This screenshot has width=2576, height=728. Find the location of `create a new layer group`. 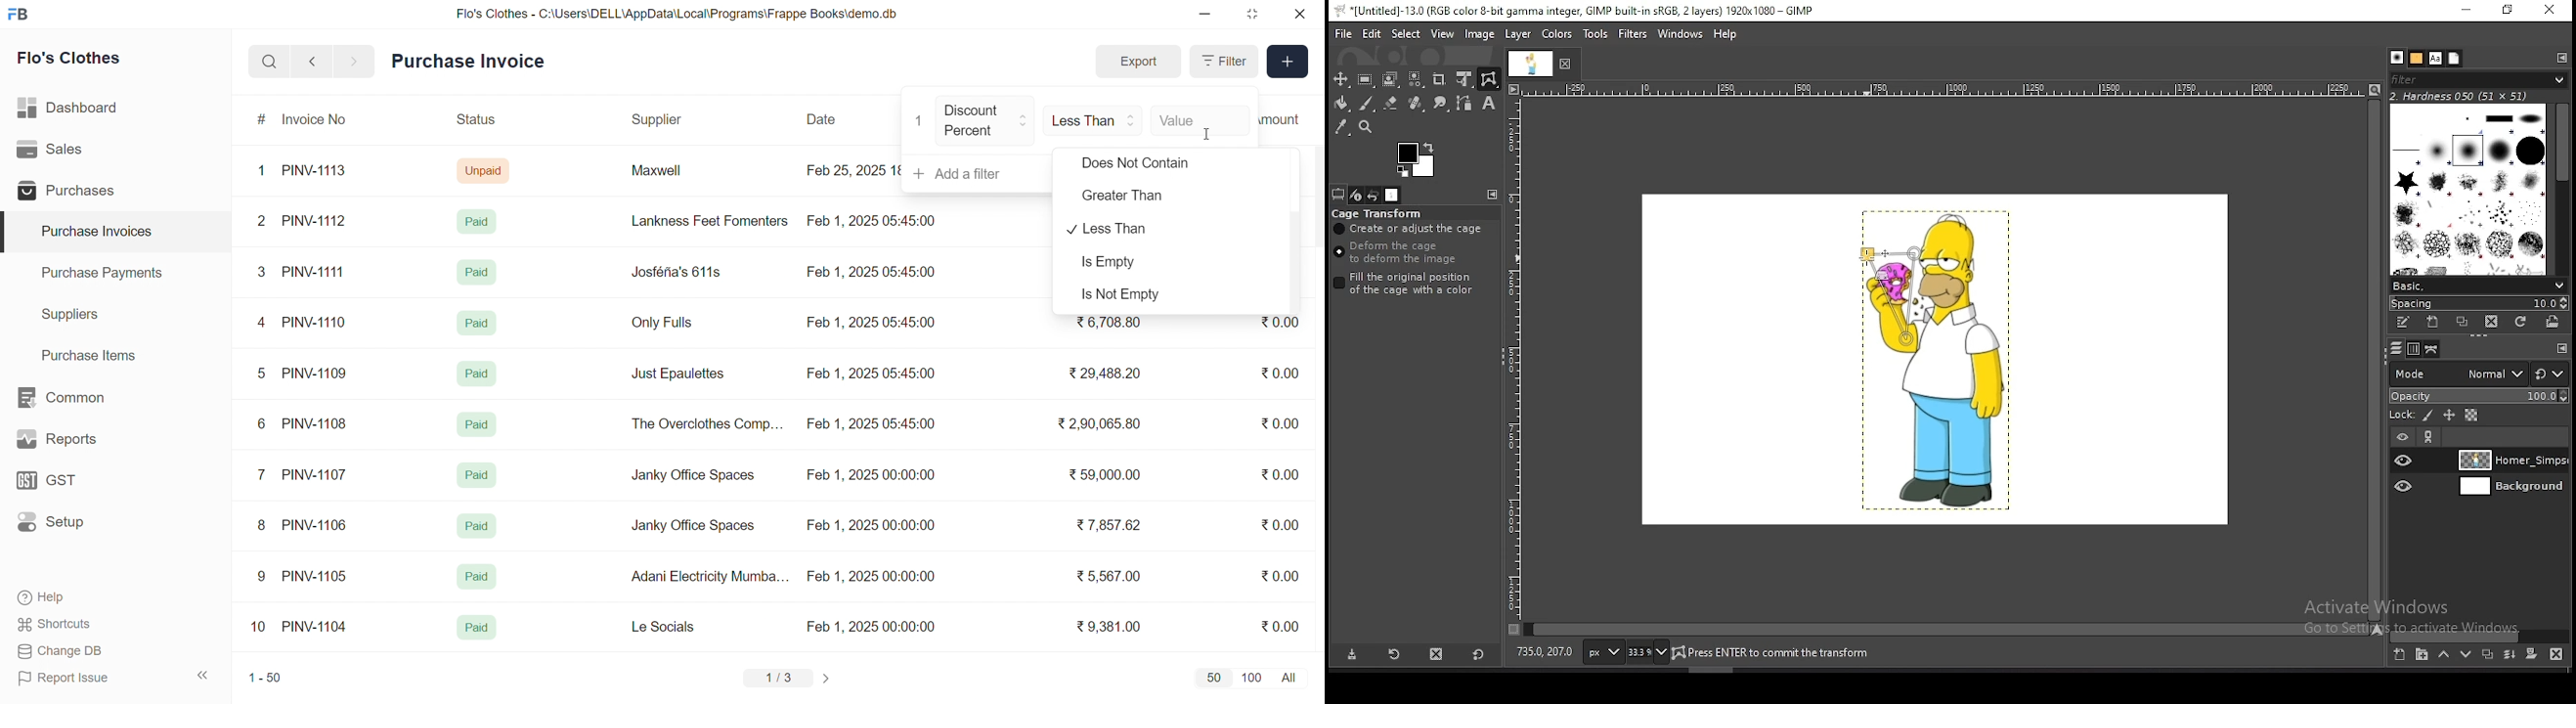

create a new layer group is located at coordinates (2423, 655).